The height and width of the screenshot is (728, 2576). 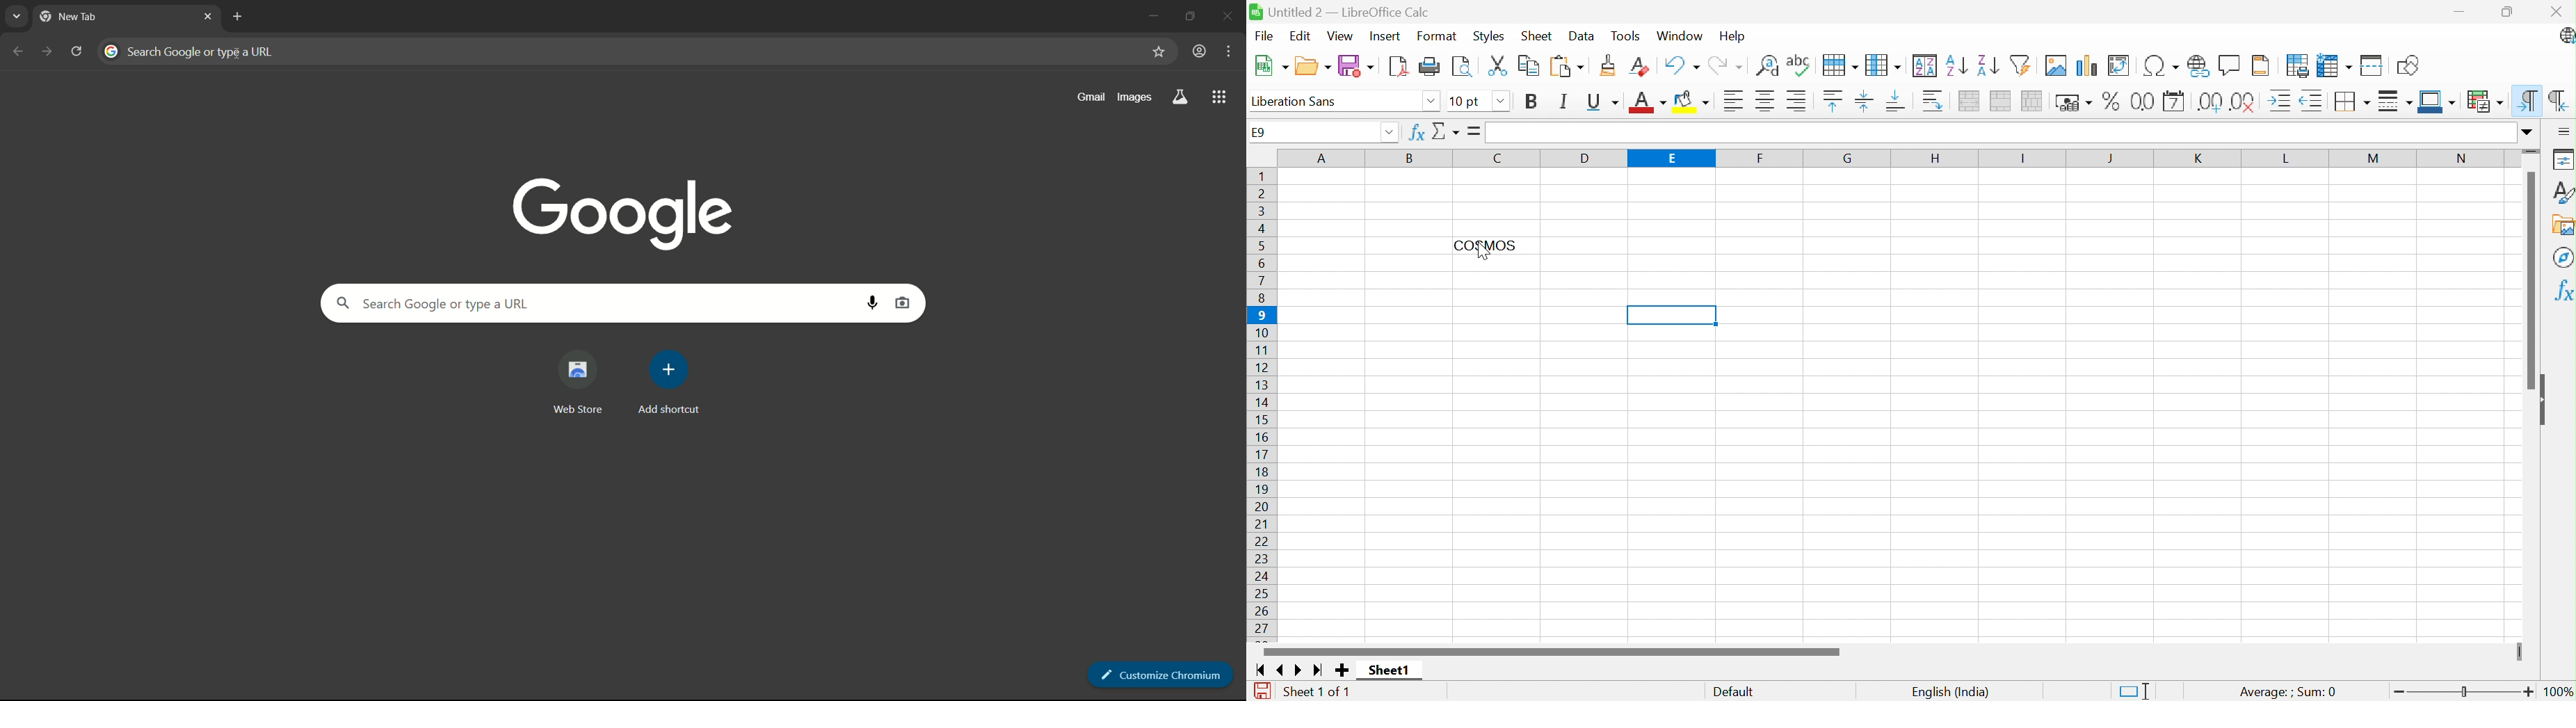 I want to click on Headers and footers, so click(x=2260, y=67).